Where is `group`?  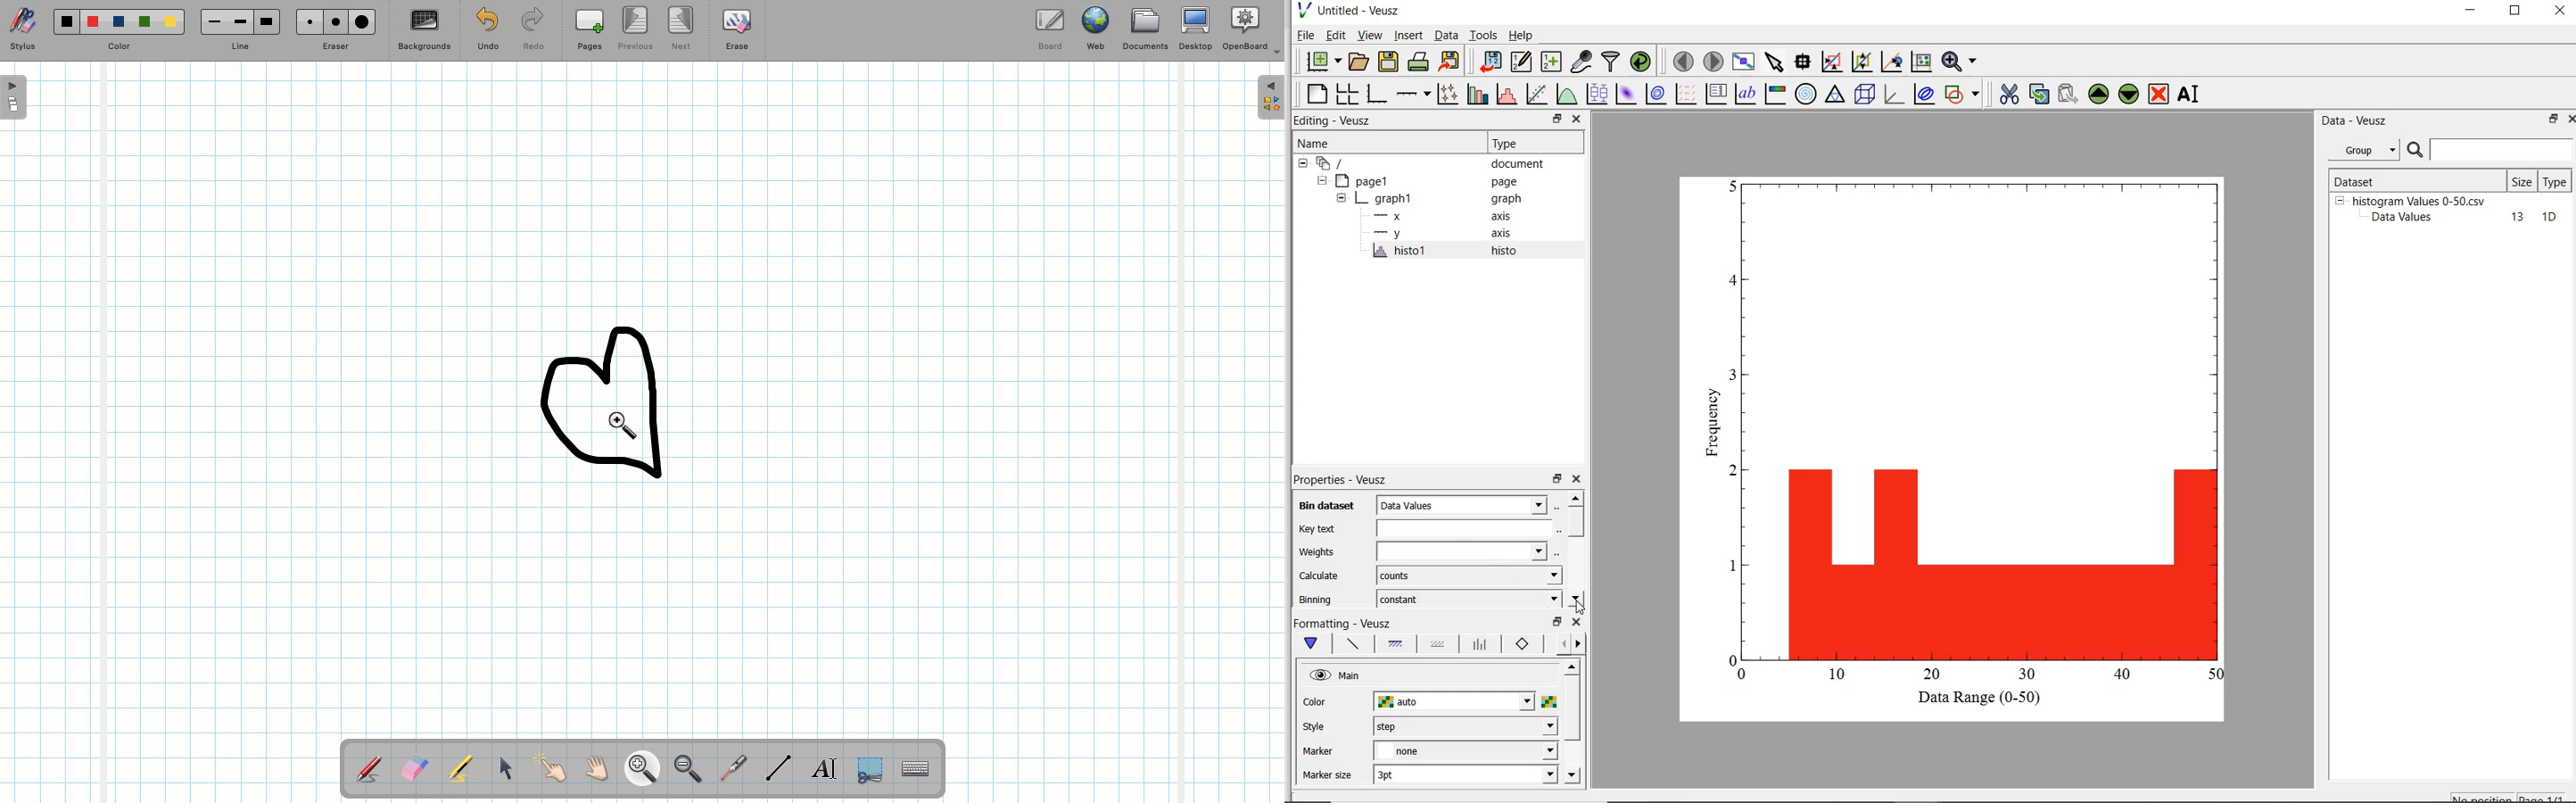 group is located at coordinates (2362, 150).